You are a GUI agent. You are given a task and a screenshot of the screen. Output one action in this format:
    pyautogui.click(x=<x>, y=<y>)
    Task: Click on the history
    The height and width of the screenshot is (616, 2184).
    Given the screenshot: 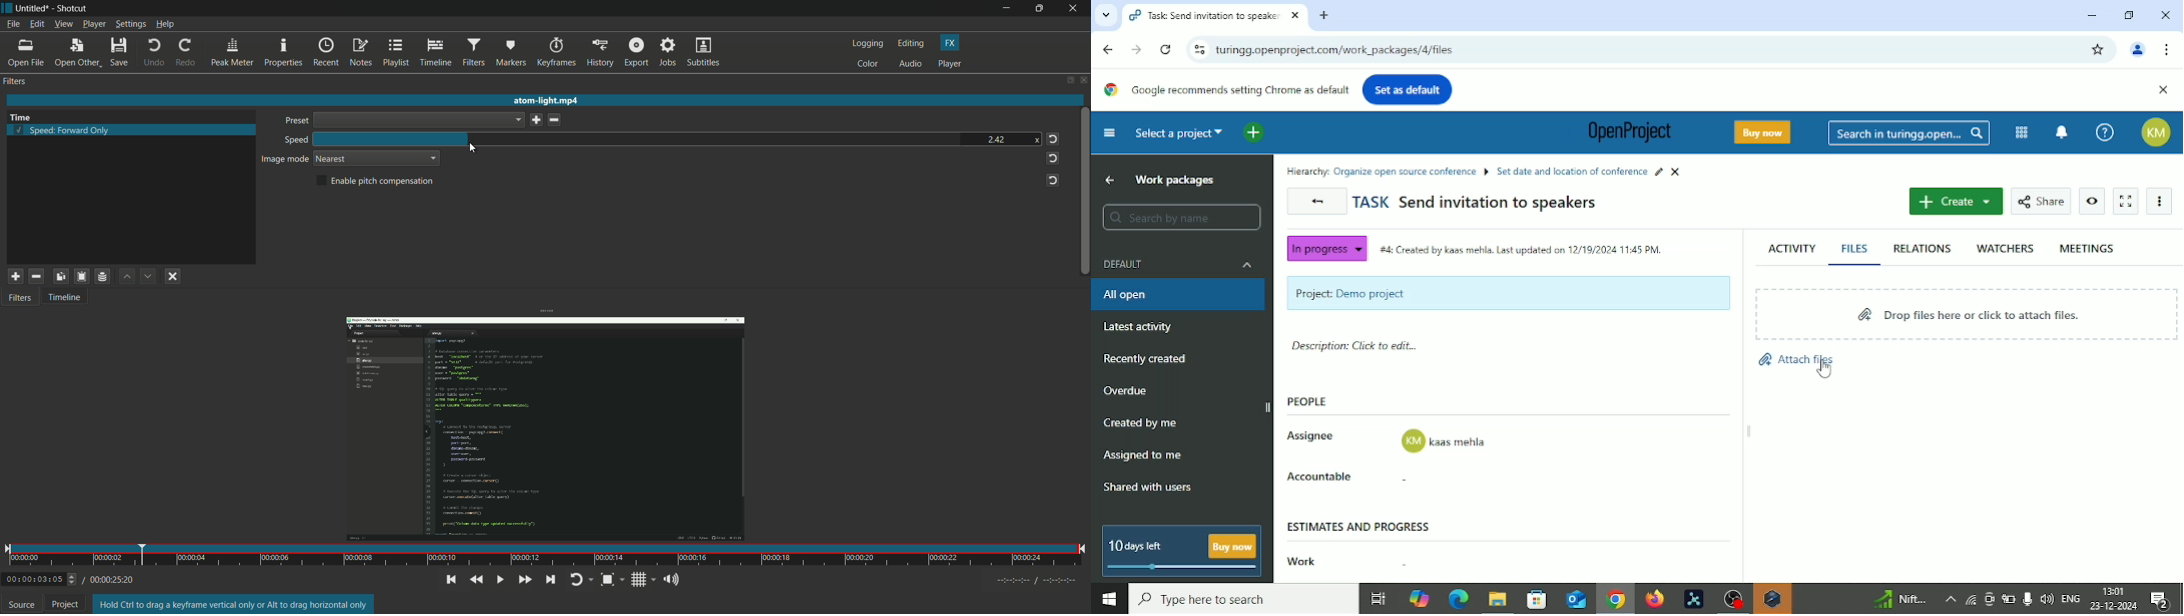 What is the action you would take?
    pyautogui.click(x=600, y=53)
    